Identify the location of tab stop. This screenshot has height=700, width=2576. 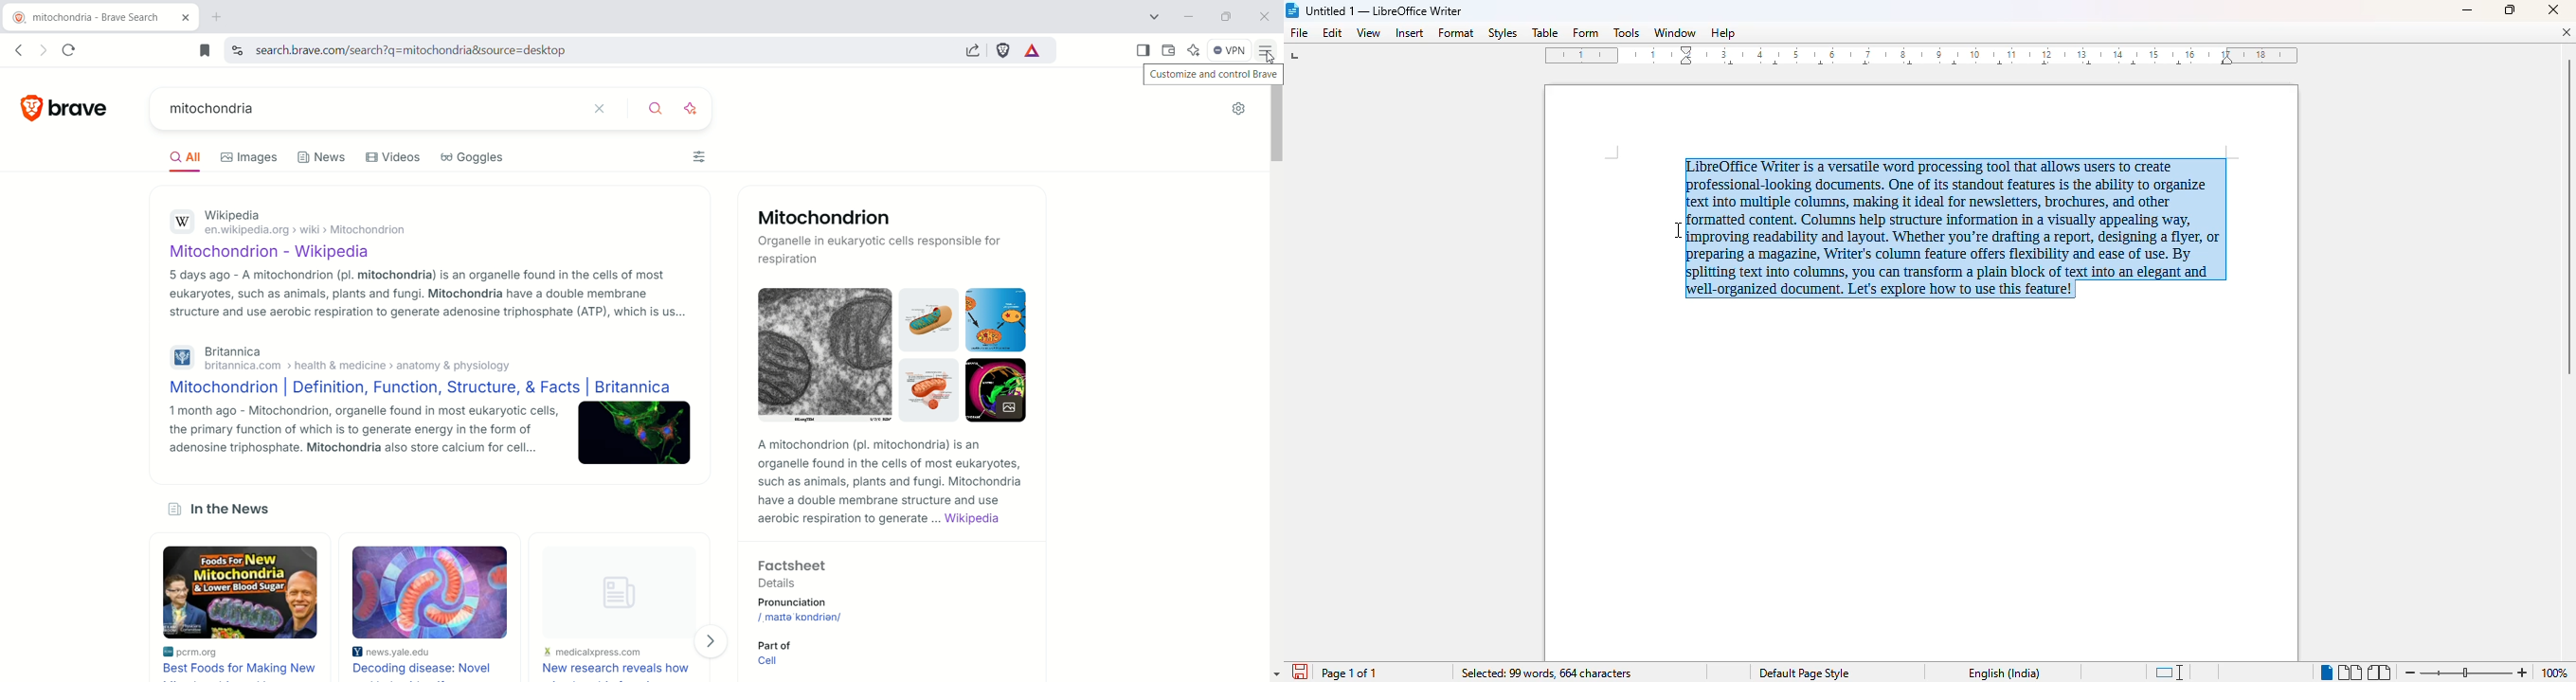
(1300, 58).